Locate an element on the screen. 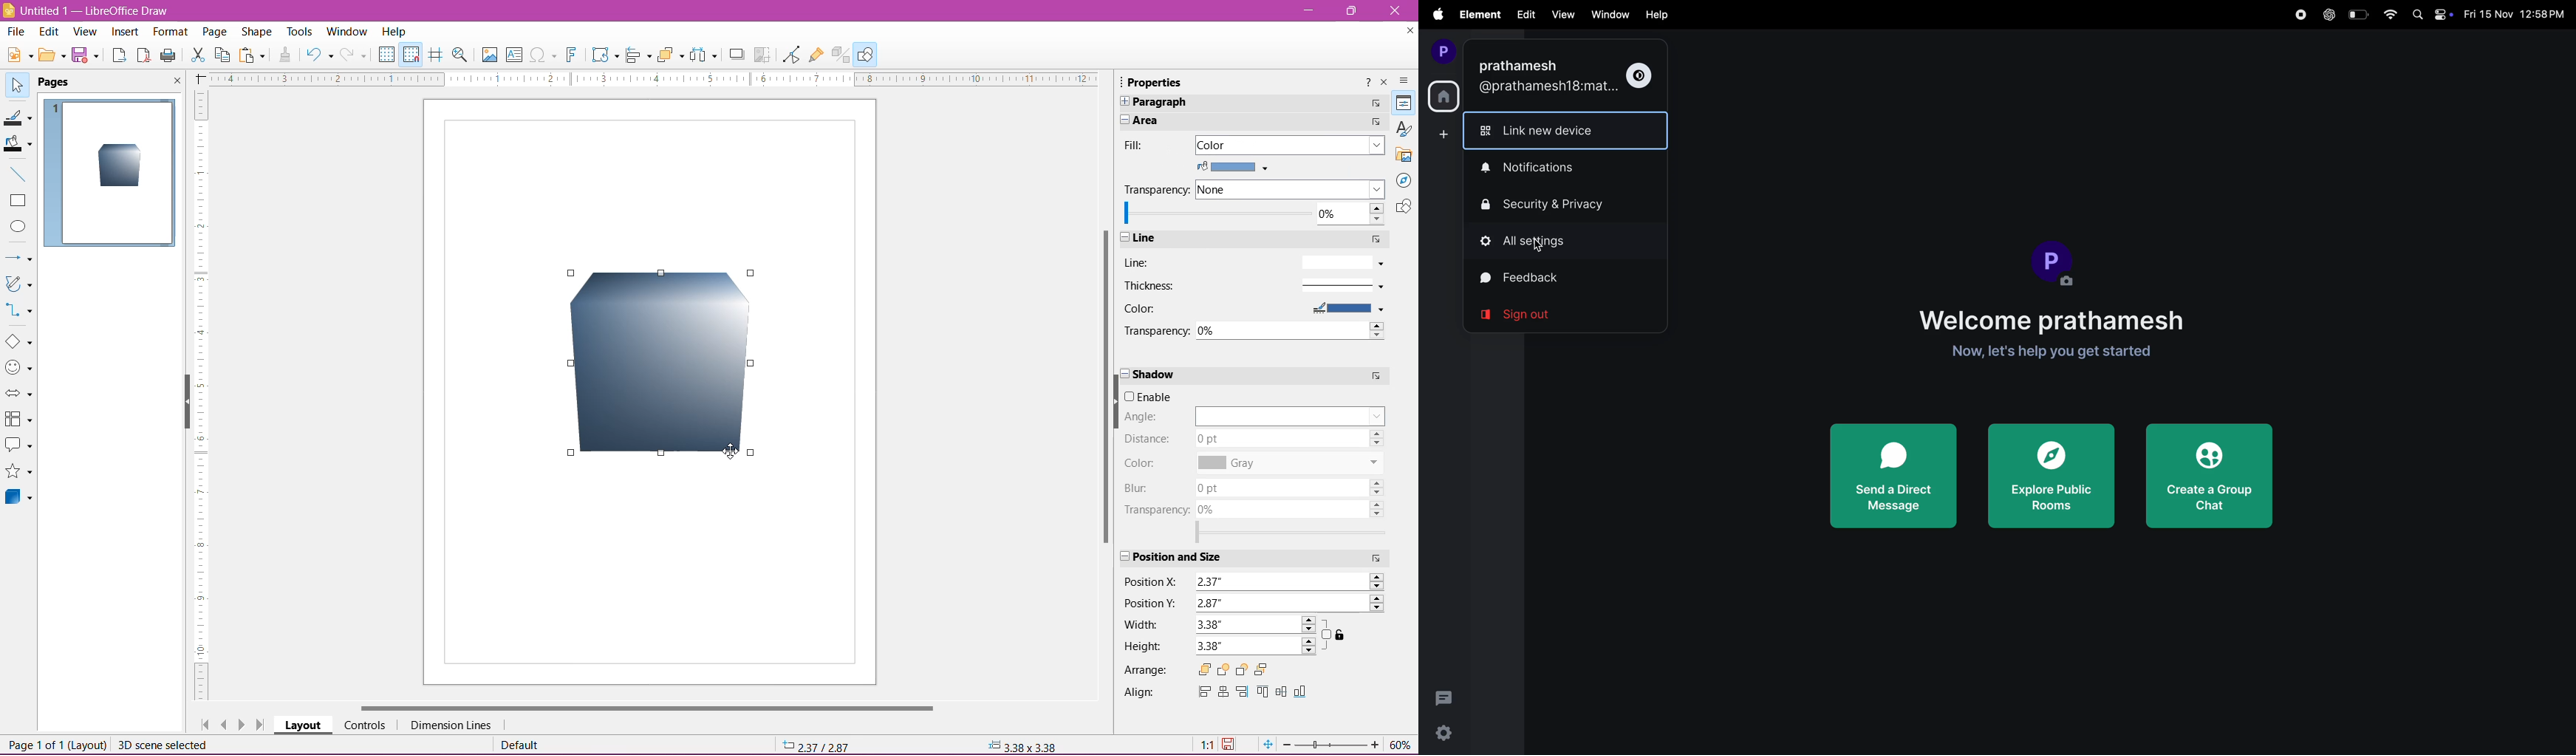 The image size is (2576, 756). Expand/Close  is located at coordinates (1124, 375).